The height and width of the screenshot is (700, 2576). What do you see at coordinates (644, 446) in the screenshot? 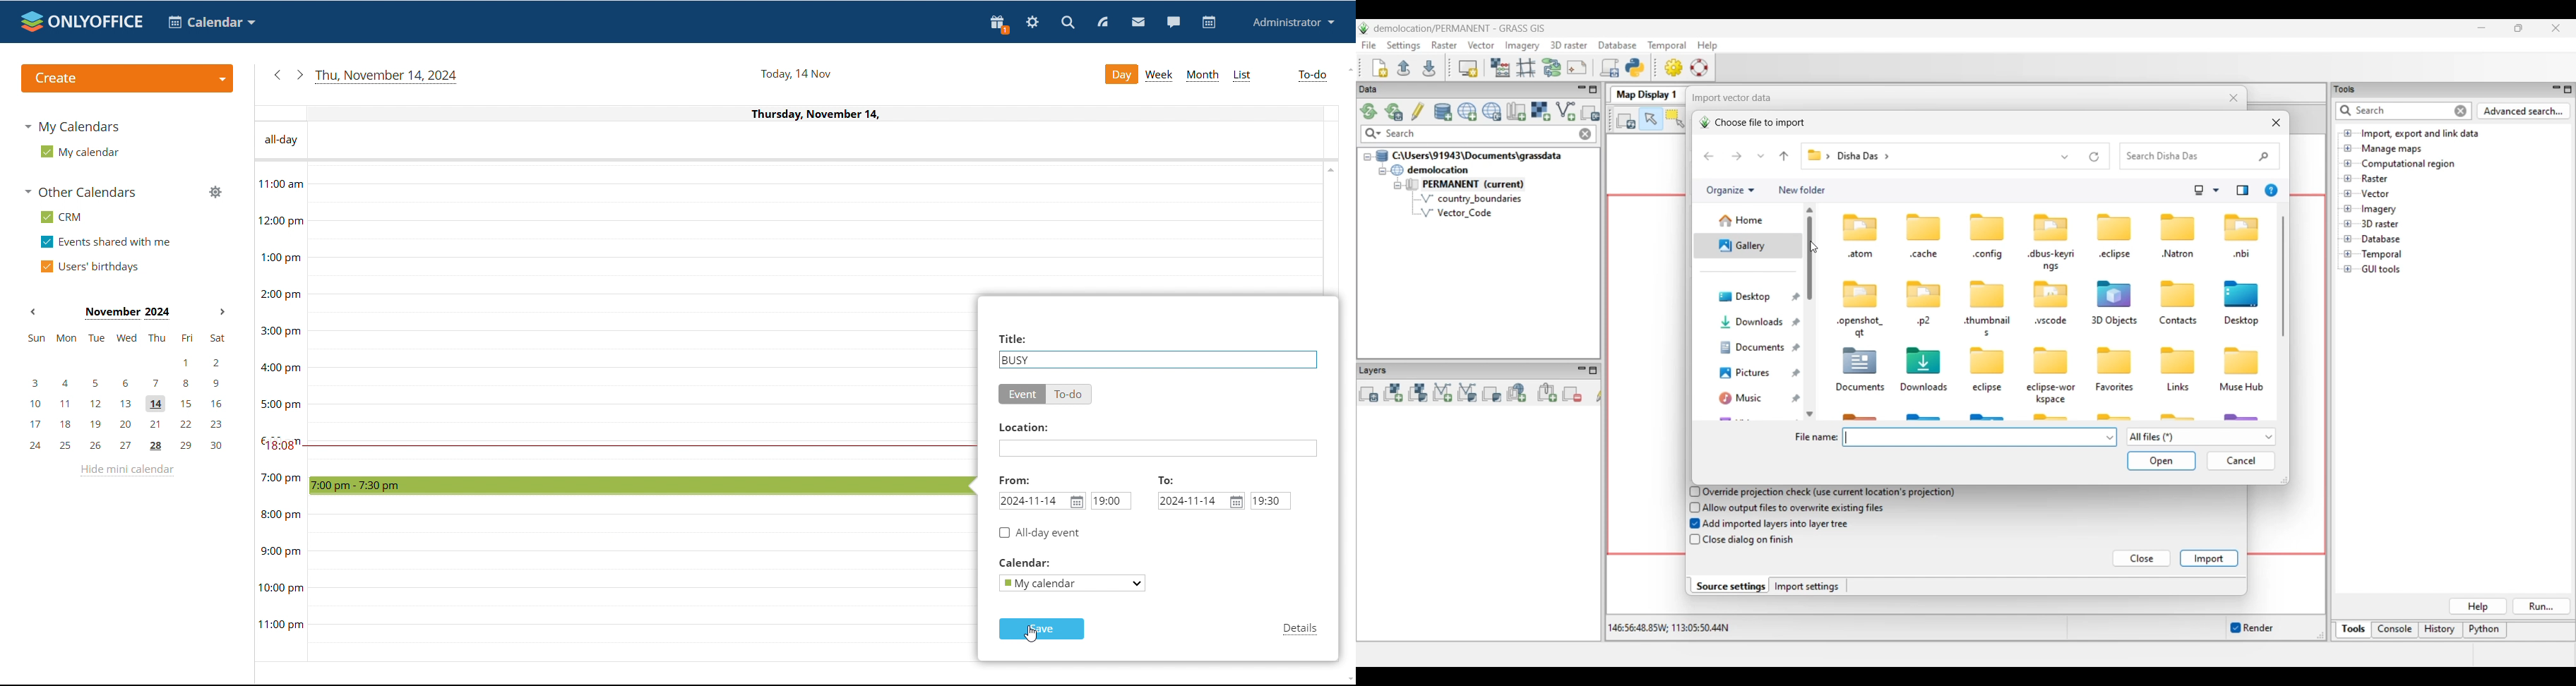
I see `current time` at bounding box center [644, 446].